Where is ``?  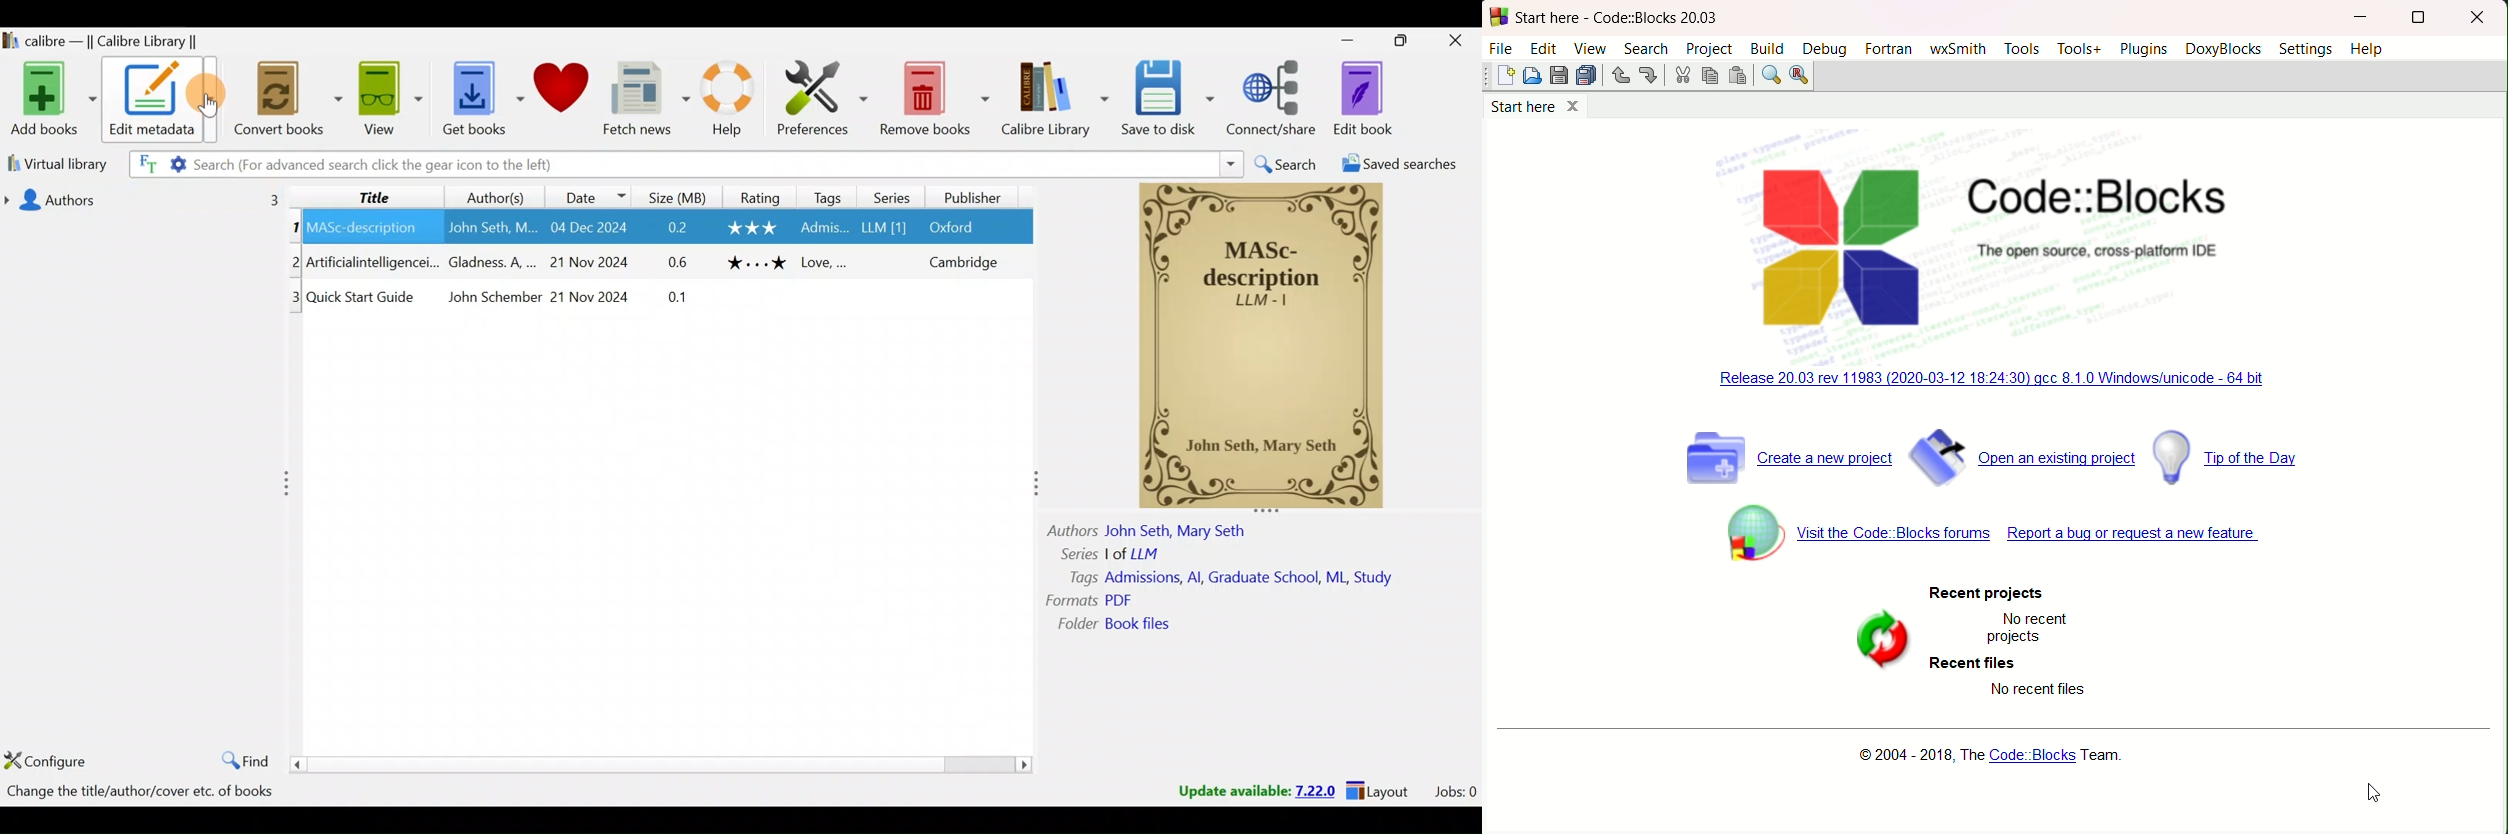
 is located at coordinates (598, 228).